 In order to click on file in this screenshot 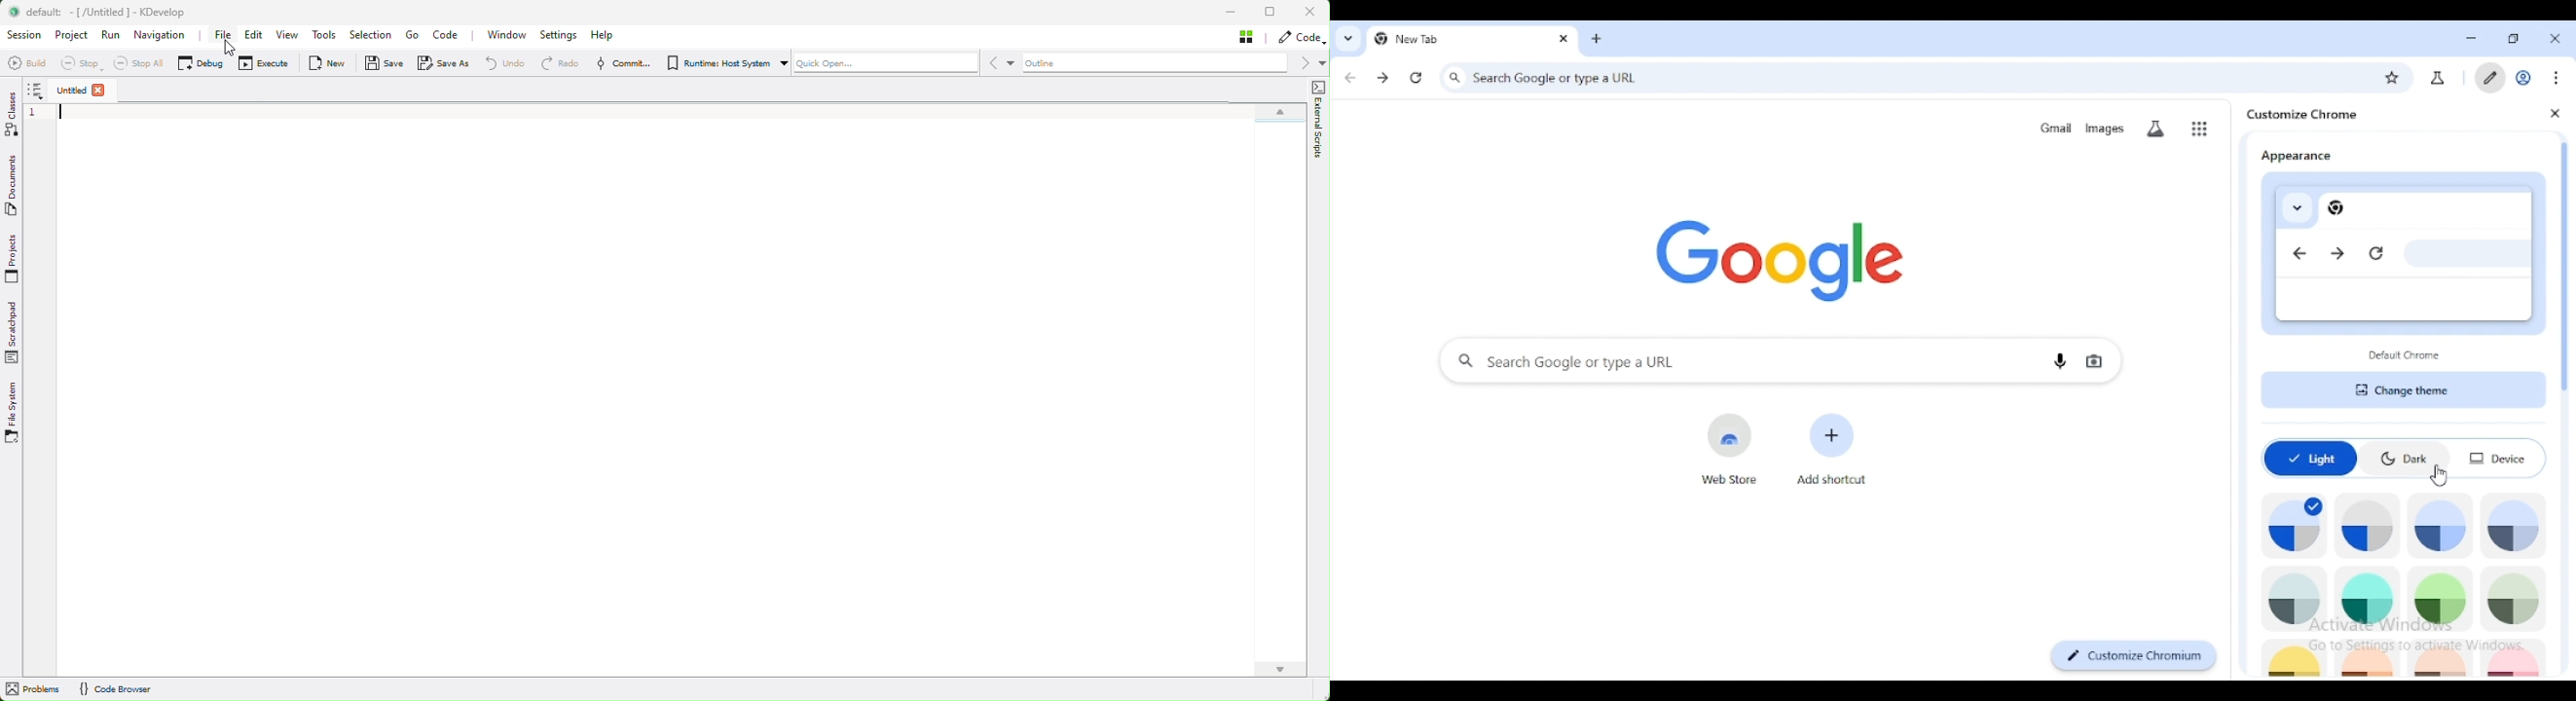, I will do `click(222, 37)`.